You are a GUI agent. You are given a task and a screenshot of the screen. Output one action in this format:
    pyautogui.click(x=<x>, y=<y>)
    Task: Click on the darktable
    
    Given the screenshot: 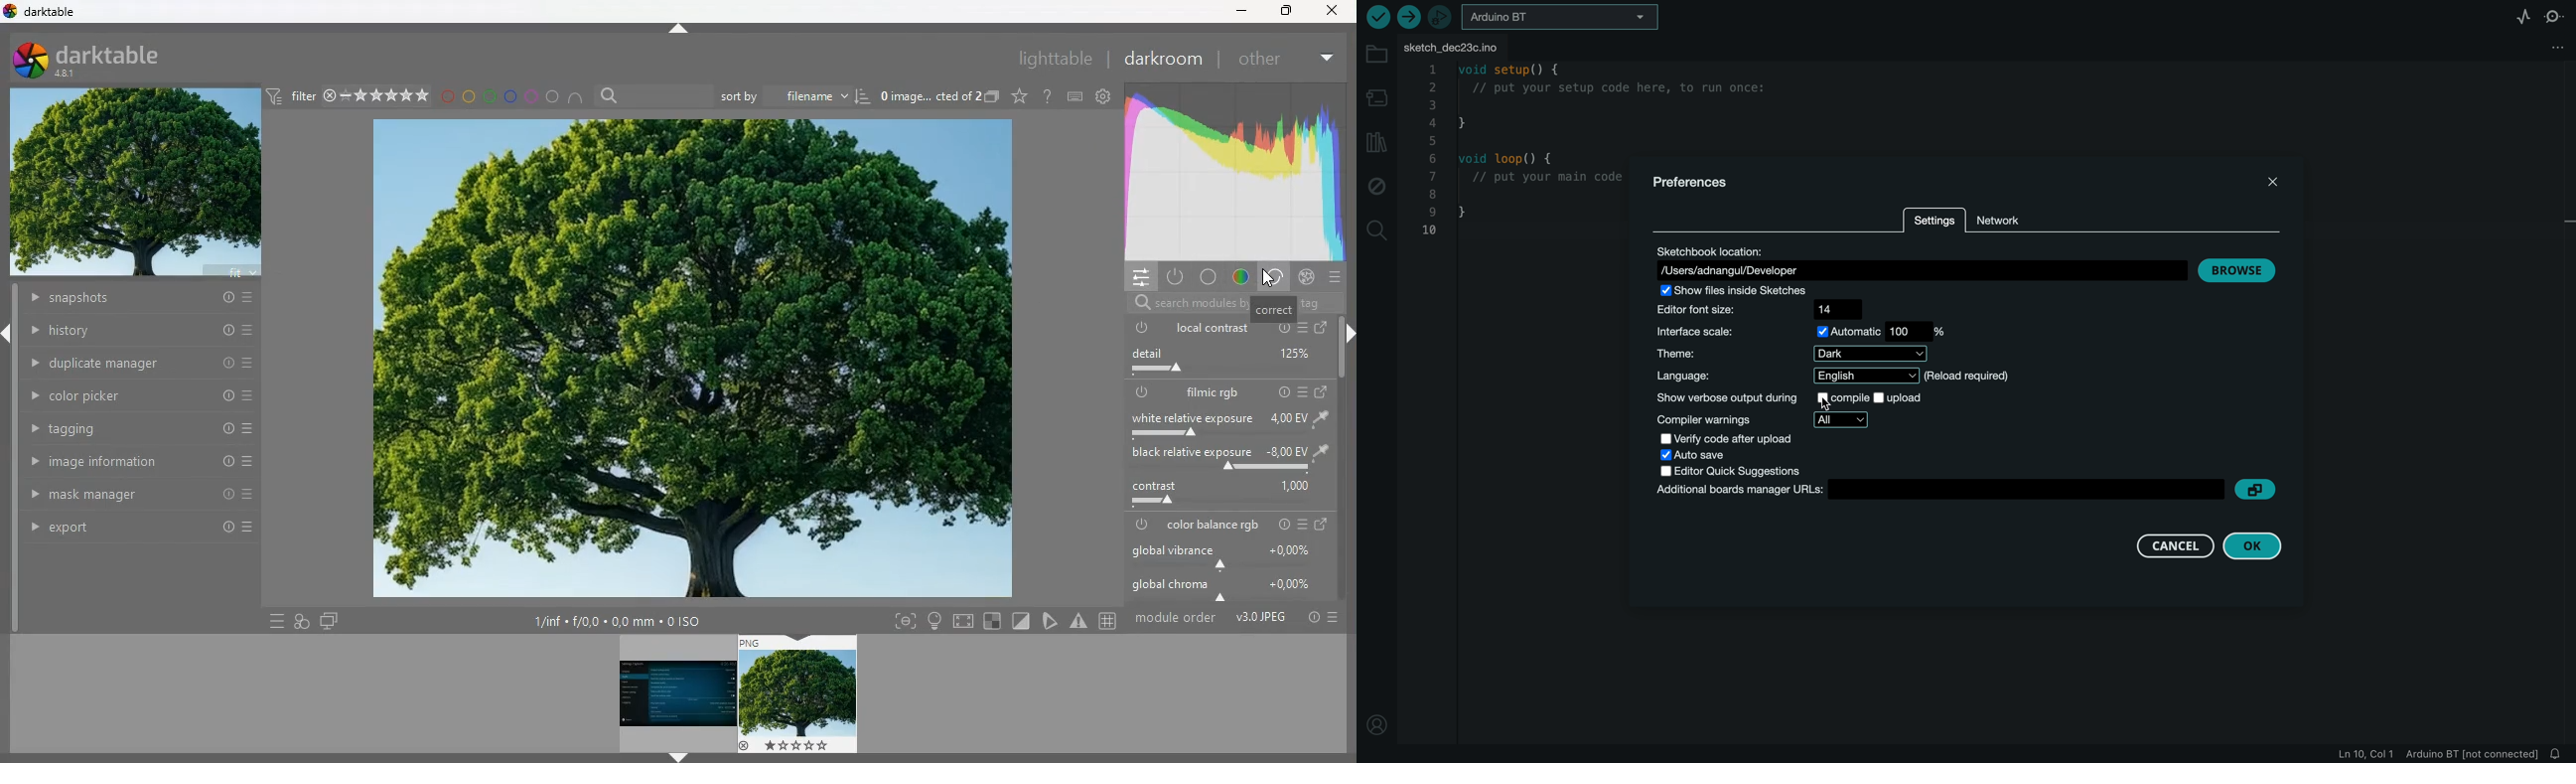 What is the action you would take?
    pyautogui.click(x=100, y=60)
    